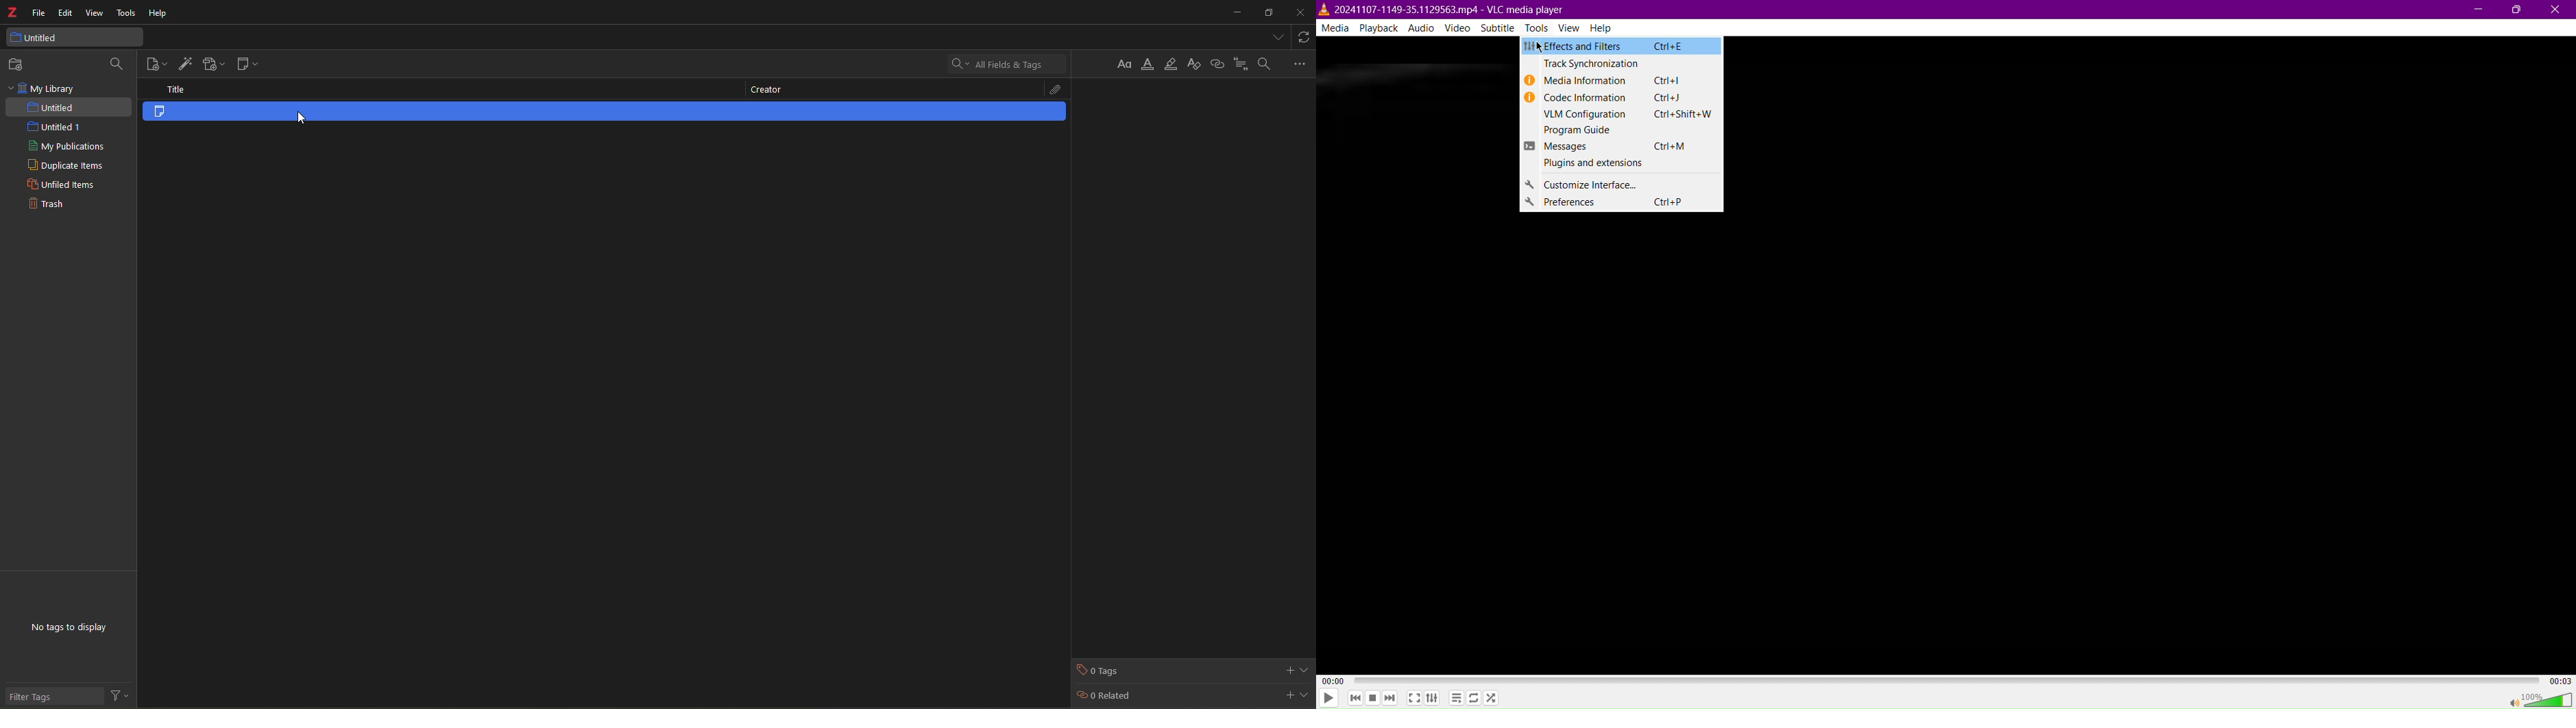 Image resolution: width=2576 pixels, height=728 pixels. What do you see at coordinates (1300, 63) in the screenshot?
I see `more` at bounding box center [1300, 63].